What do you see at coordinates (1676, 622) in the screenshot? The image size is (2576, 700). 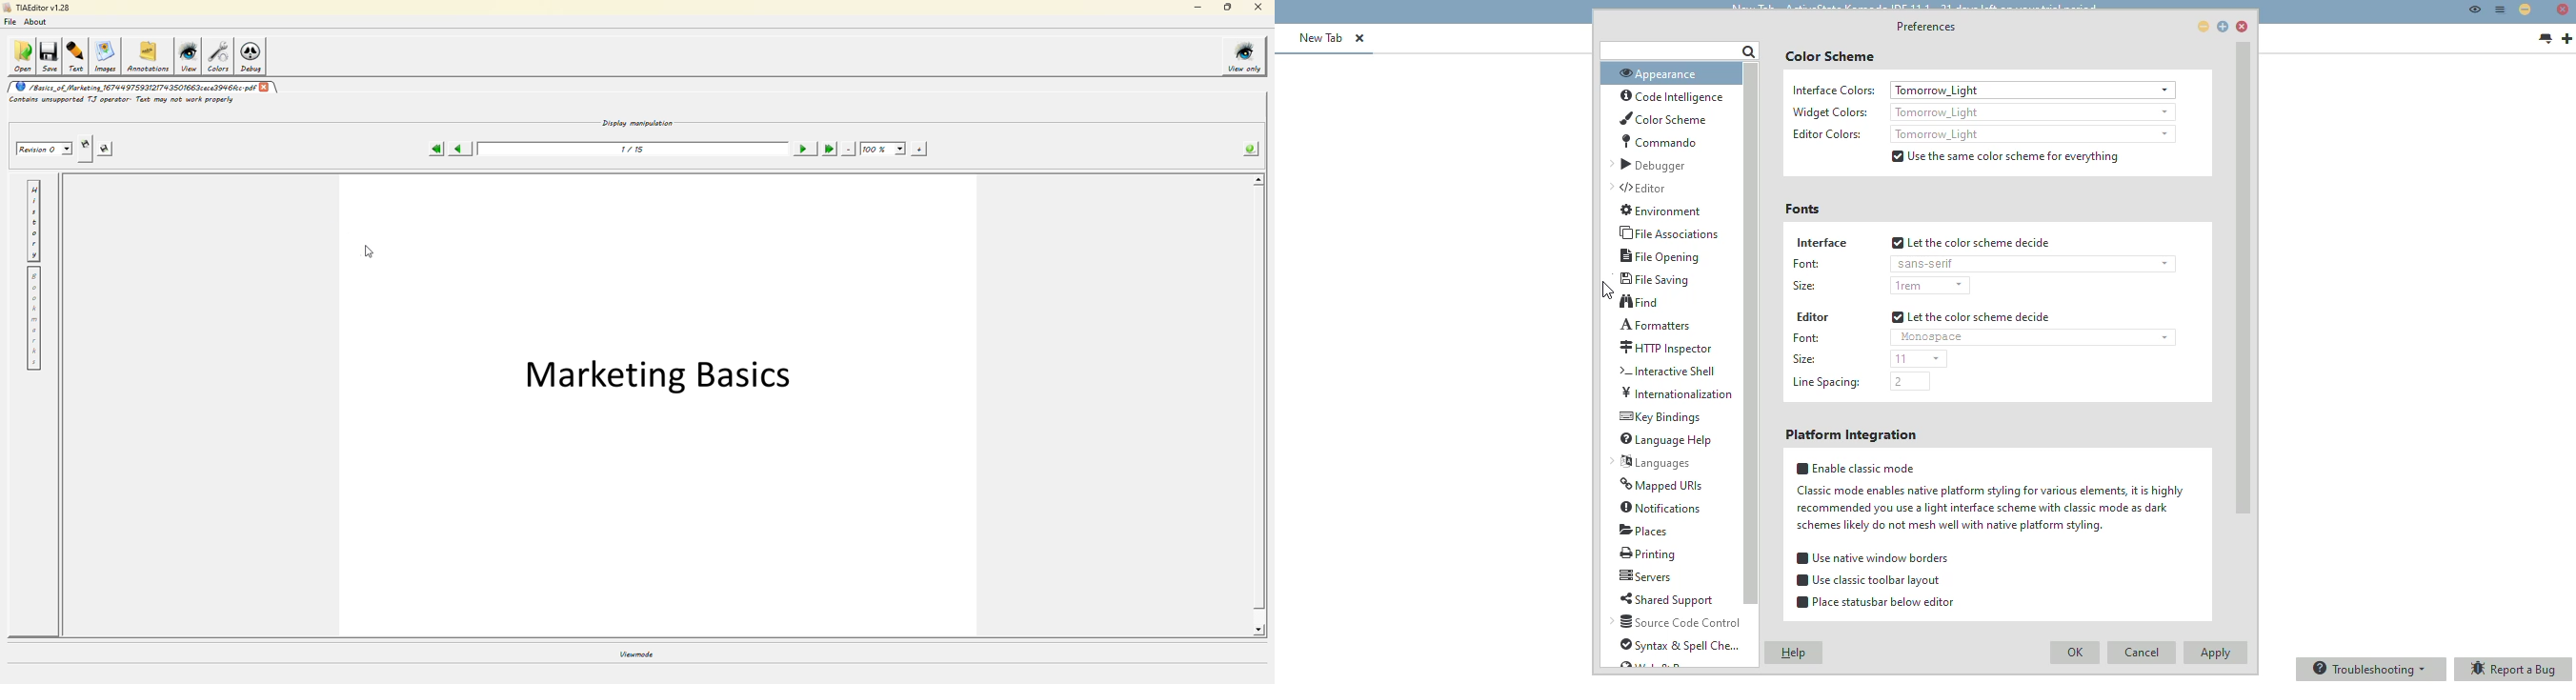 I see `source code control` at bounding box center [1676, 622].